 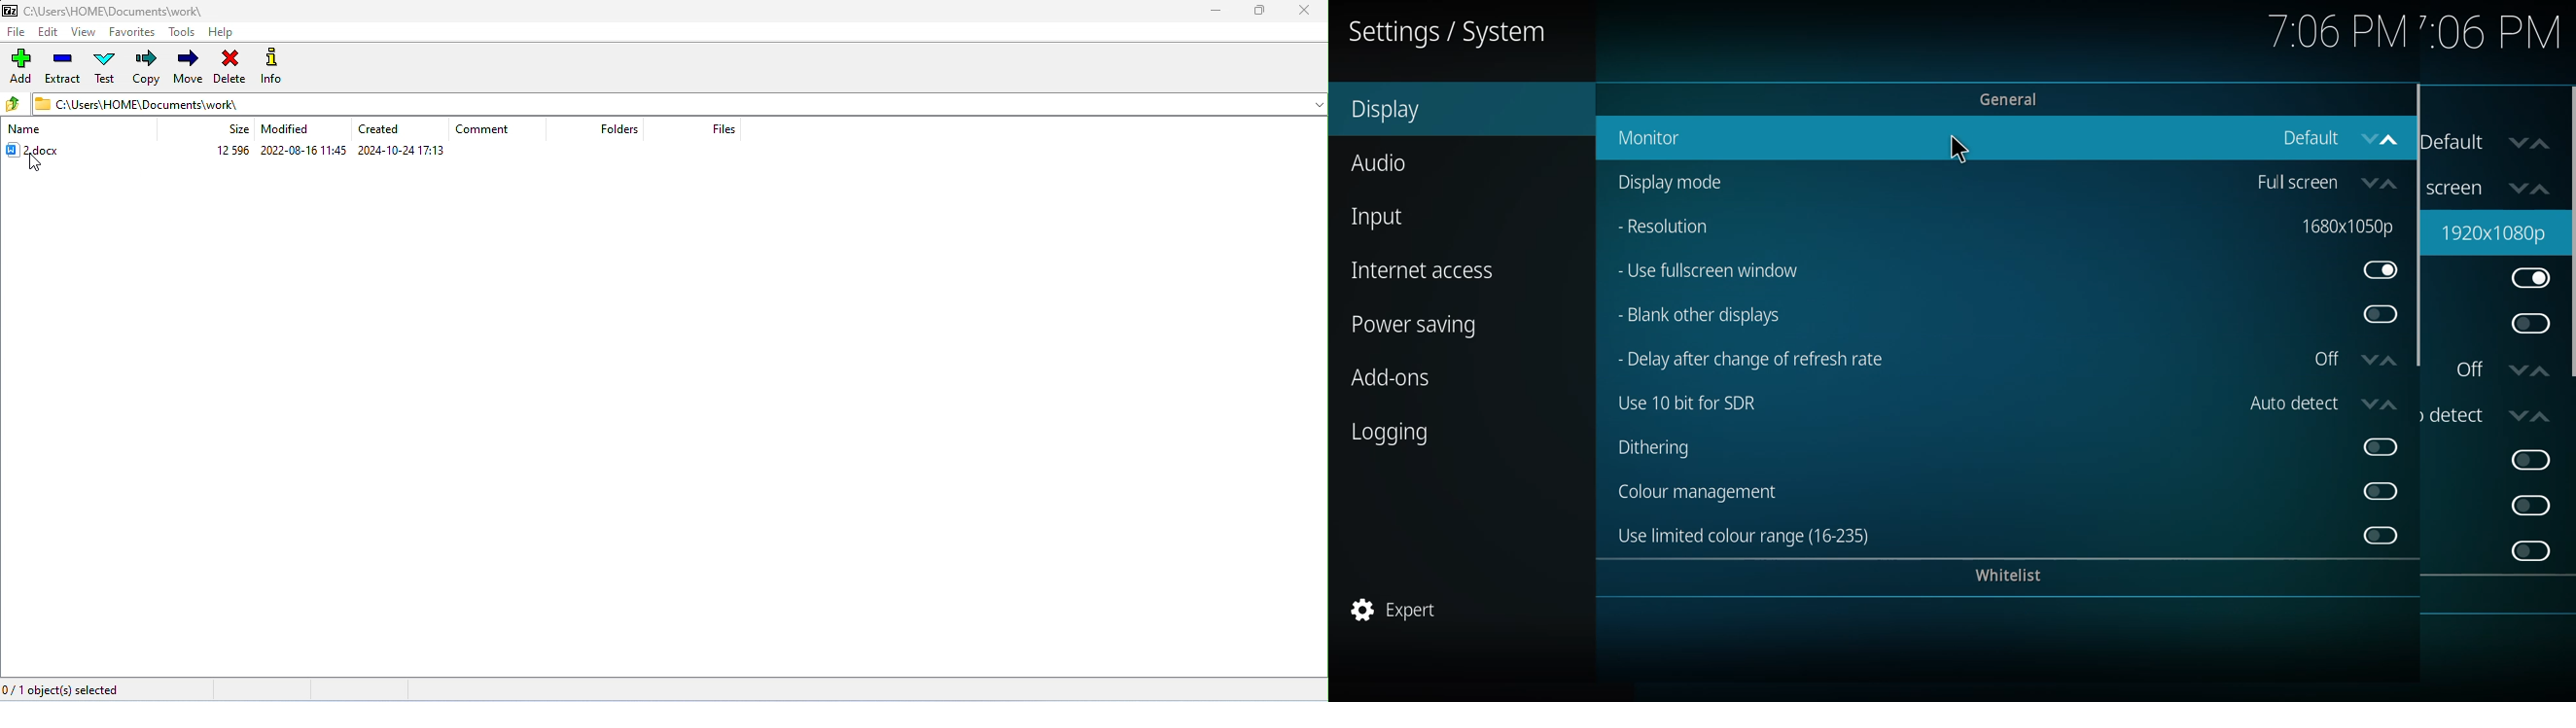 I want to click on text, so click(x=104, y=65).